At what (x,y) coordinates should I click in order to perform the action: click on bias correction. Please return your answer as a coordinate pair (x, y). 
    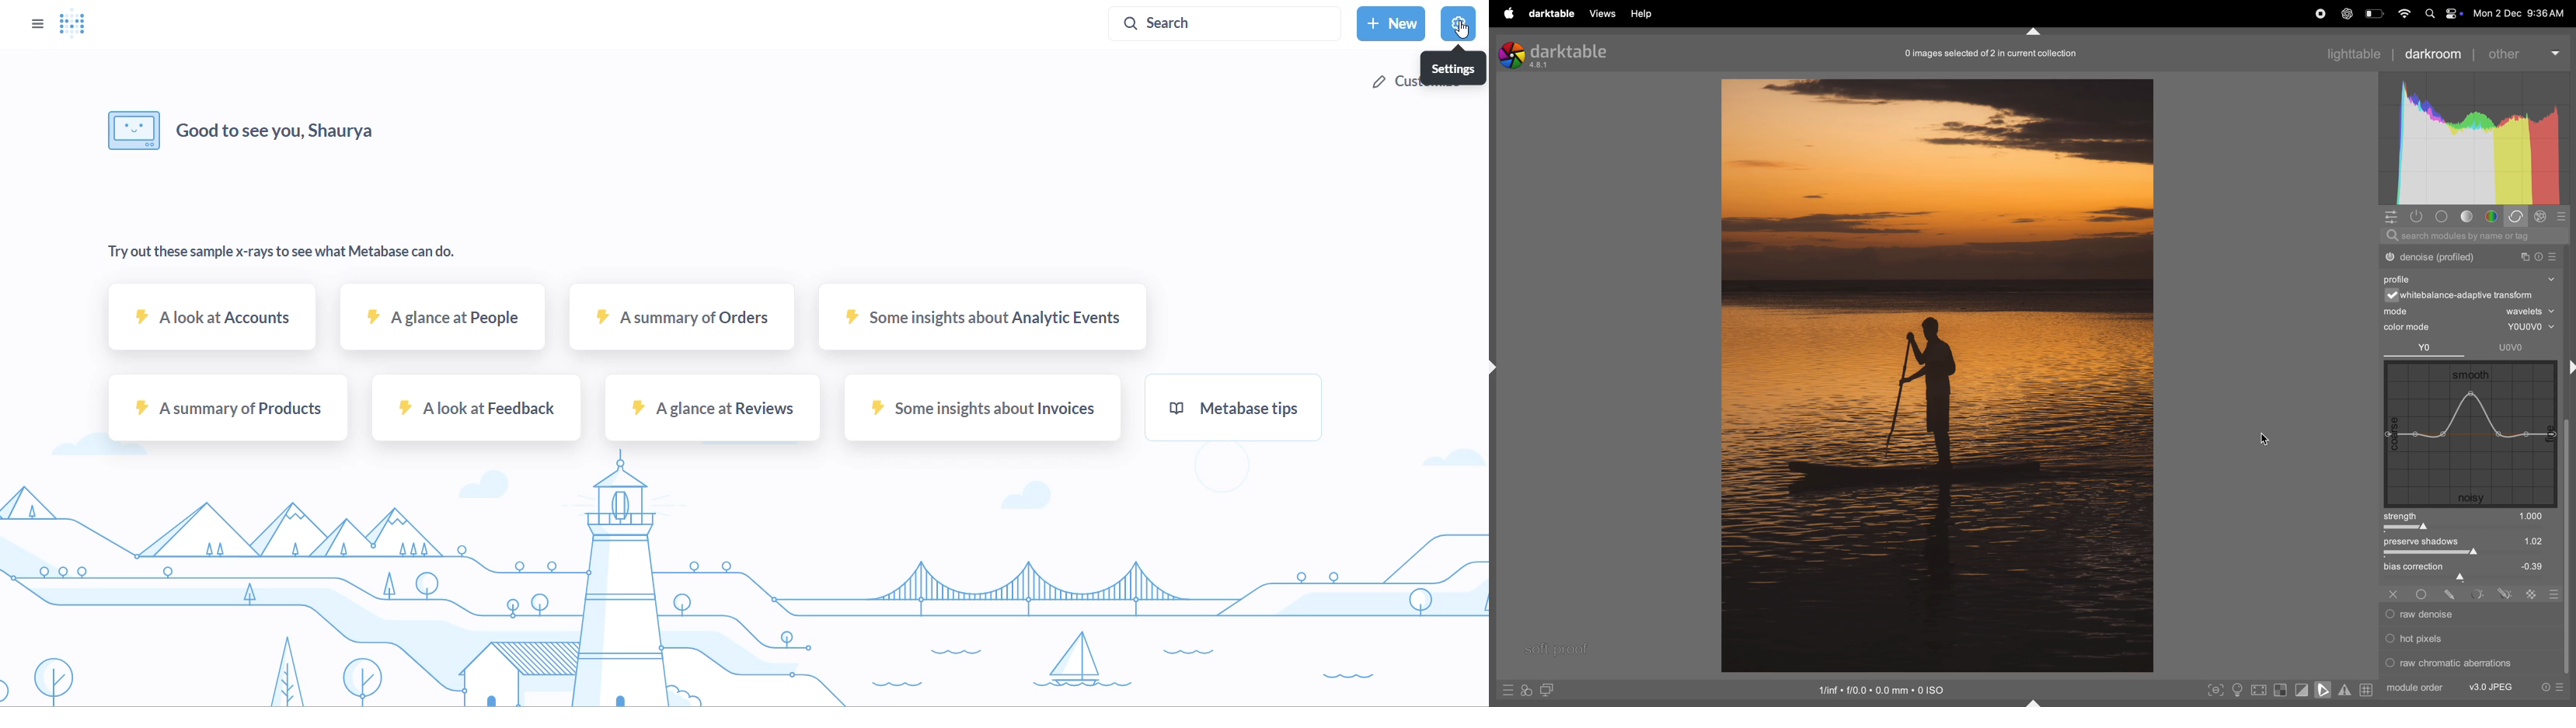
    Looking at the image, I should click on (2473, 568).